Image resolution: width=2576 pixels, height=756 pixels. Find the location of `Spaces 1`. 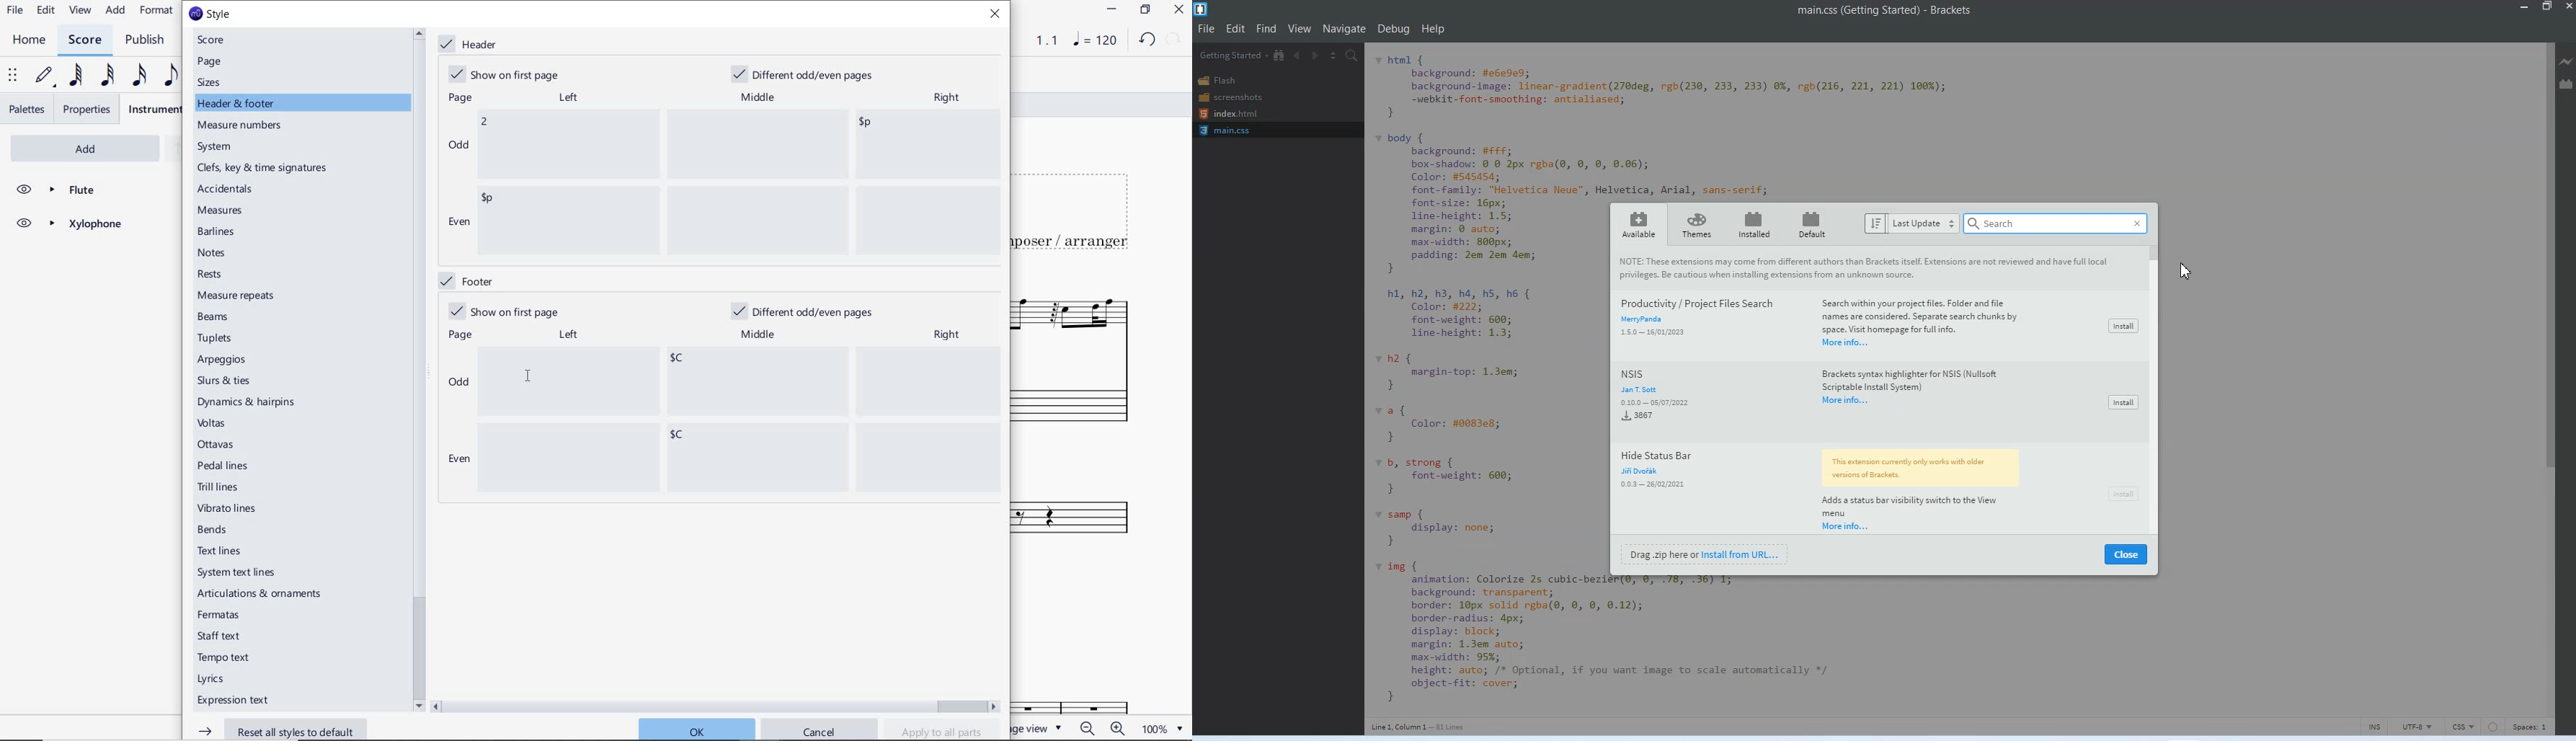

Spaces 1 is located at coordinates (2531, 727).